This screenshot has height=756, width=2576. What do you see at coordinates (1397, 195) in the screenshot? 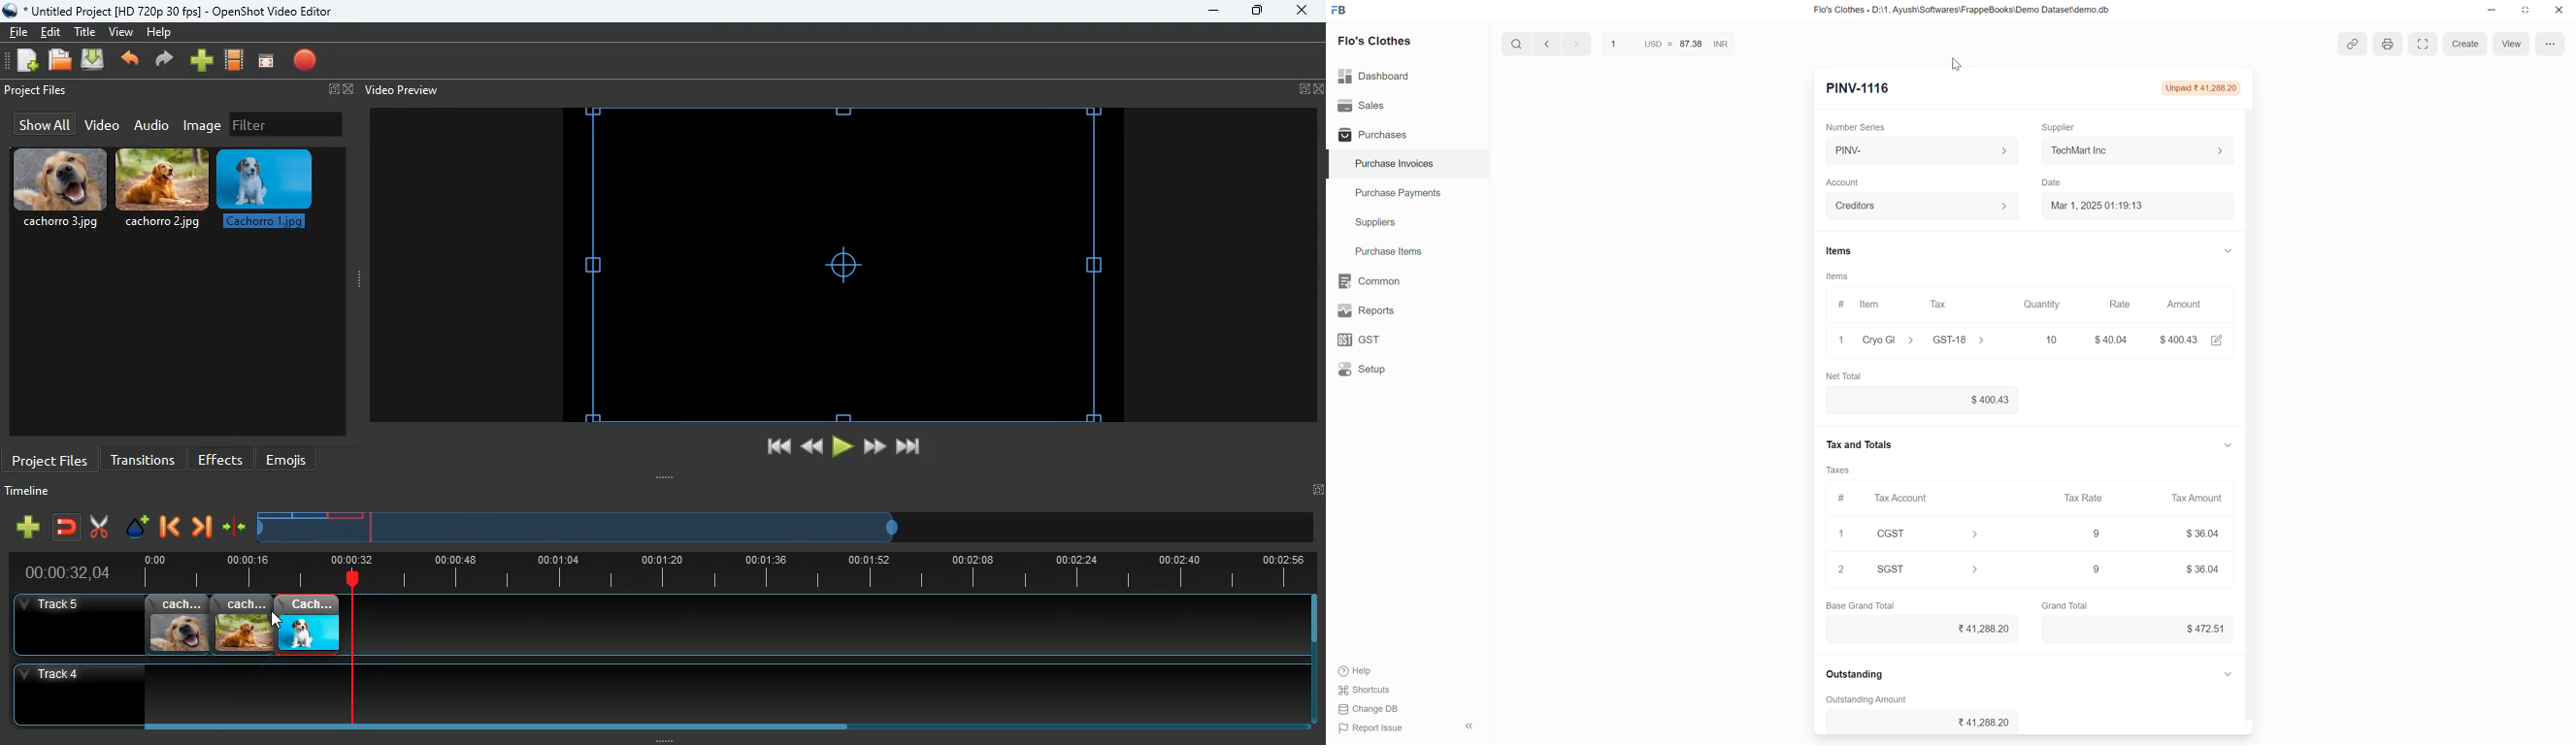
I see `Purchase Payments` at bounding box center [1397, 195].